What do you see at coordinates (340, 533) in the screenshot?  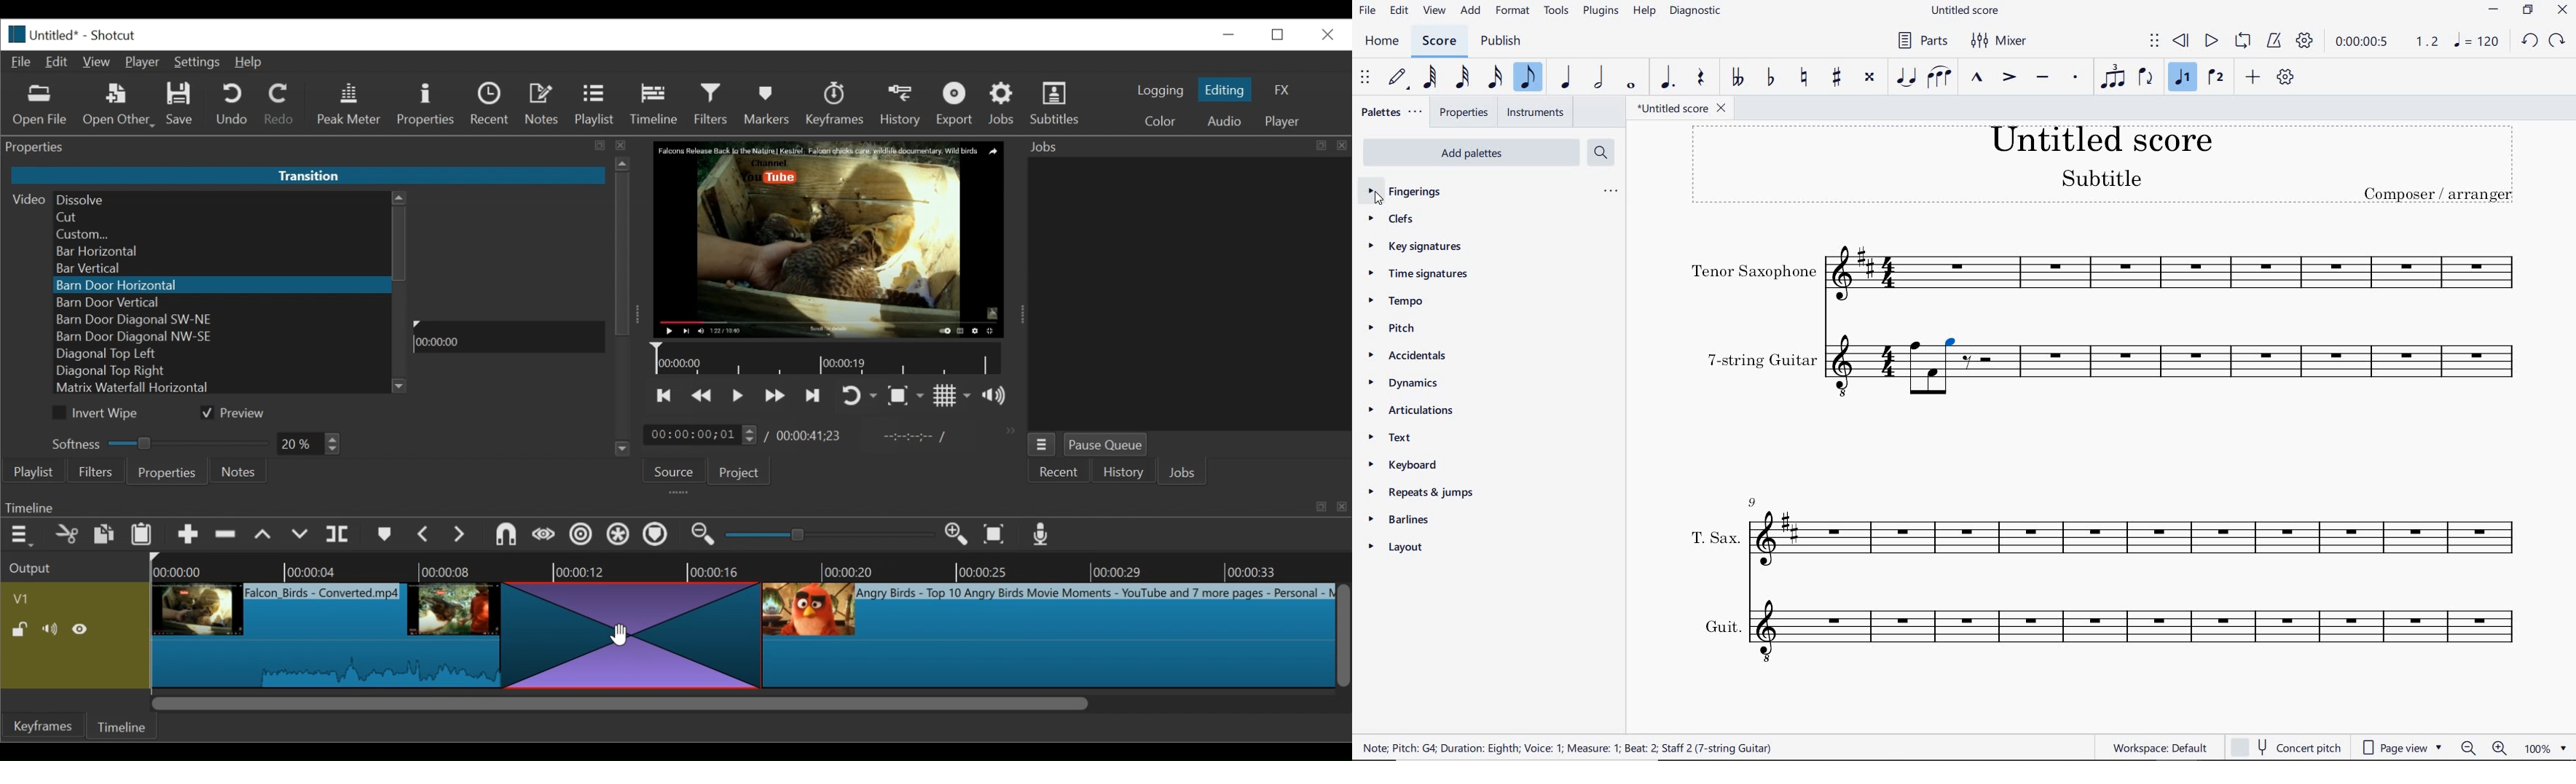 I see `Split at Playhead` at bounding box center [340, 533].